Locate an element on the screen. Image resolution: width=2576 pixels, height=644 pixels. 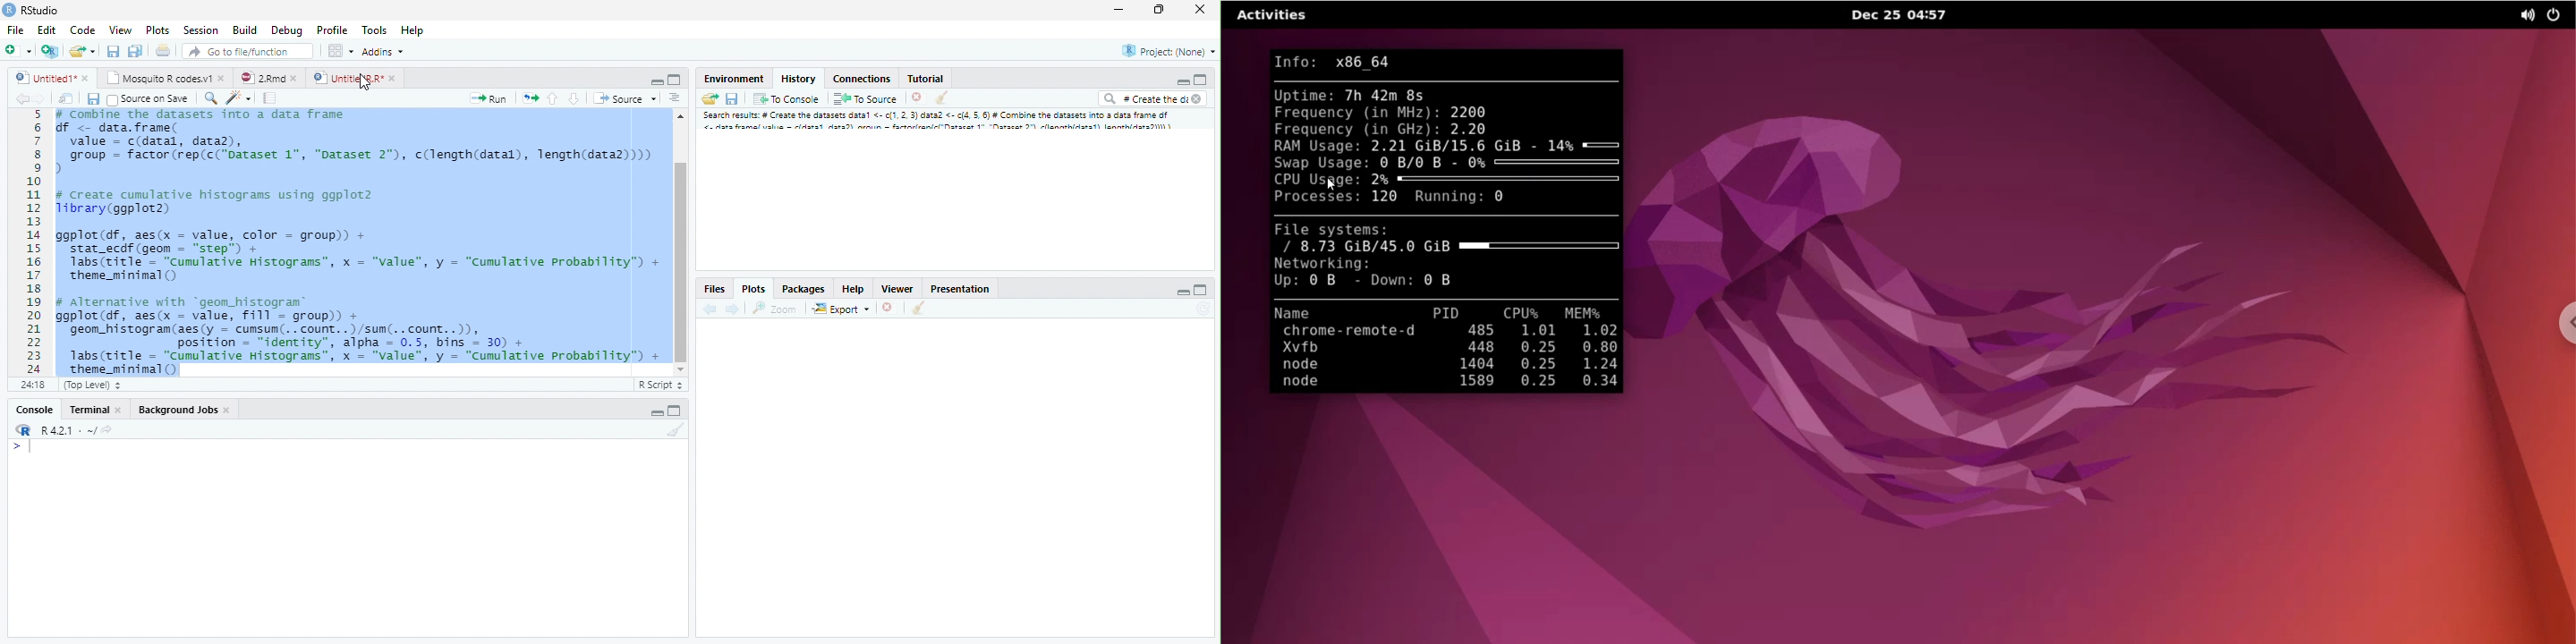
Delete  is located at coordinates (888, 306).